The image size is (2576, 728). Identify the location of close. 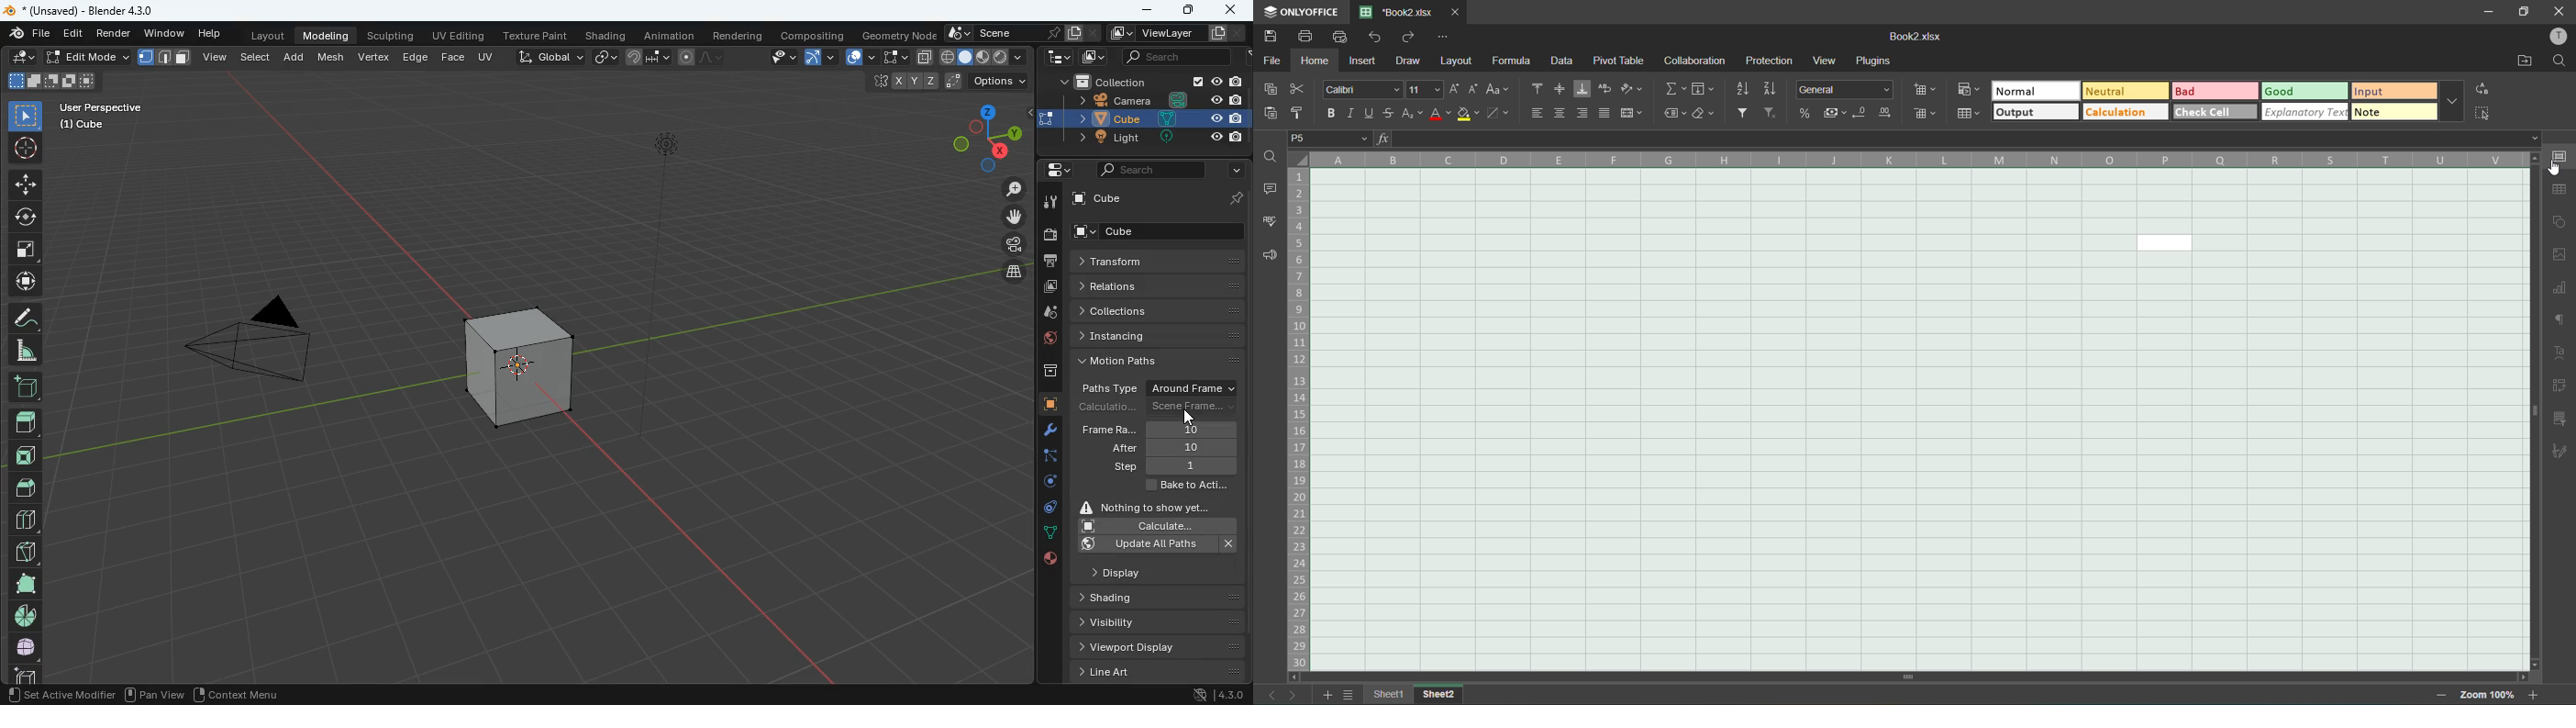
(1232, 12).